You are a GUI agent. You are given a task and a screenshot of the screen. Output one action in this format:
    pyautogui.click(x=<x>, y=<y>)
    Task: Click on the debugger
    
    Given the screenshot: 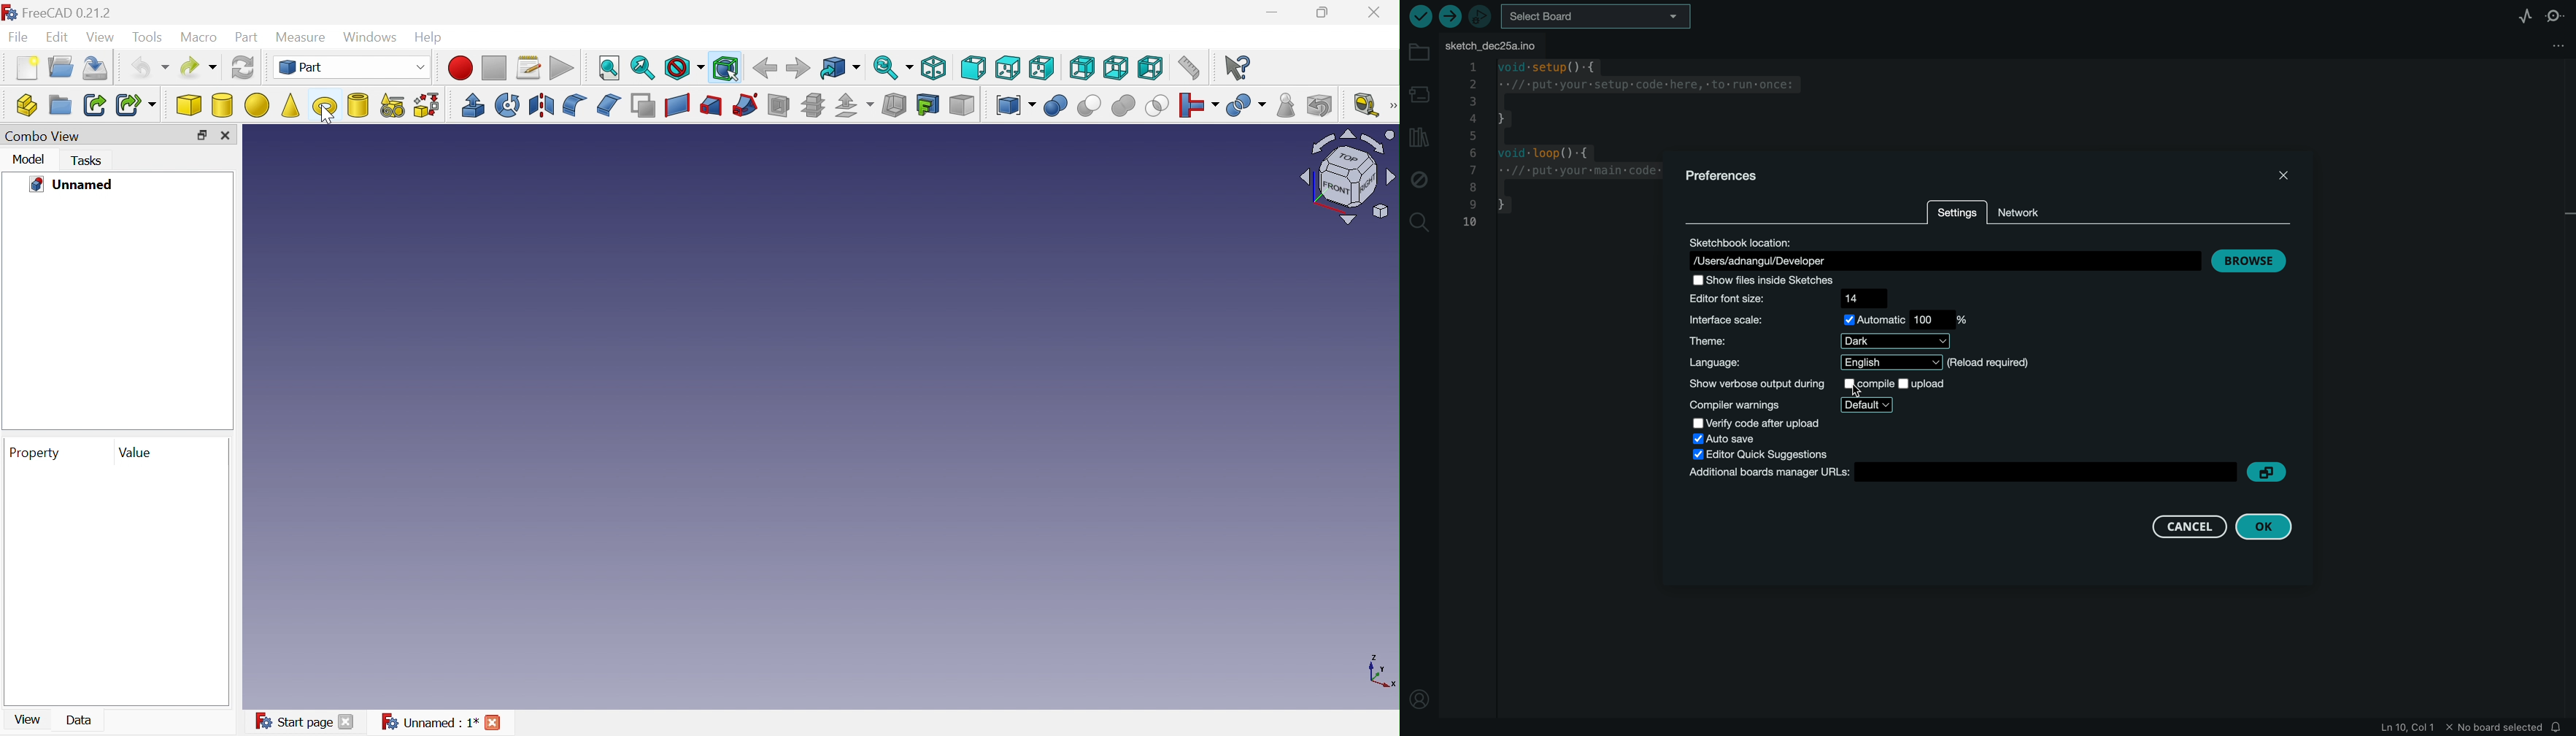 What is the action you would take?
    pyautogui.click(x=1479, y=16)
    